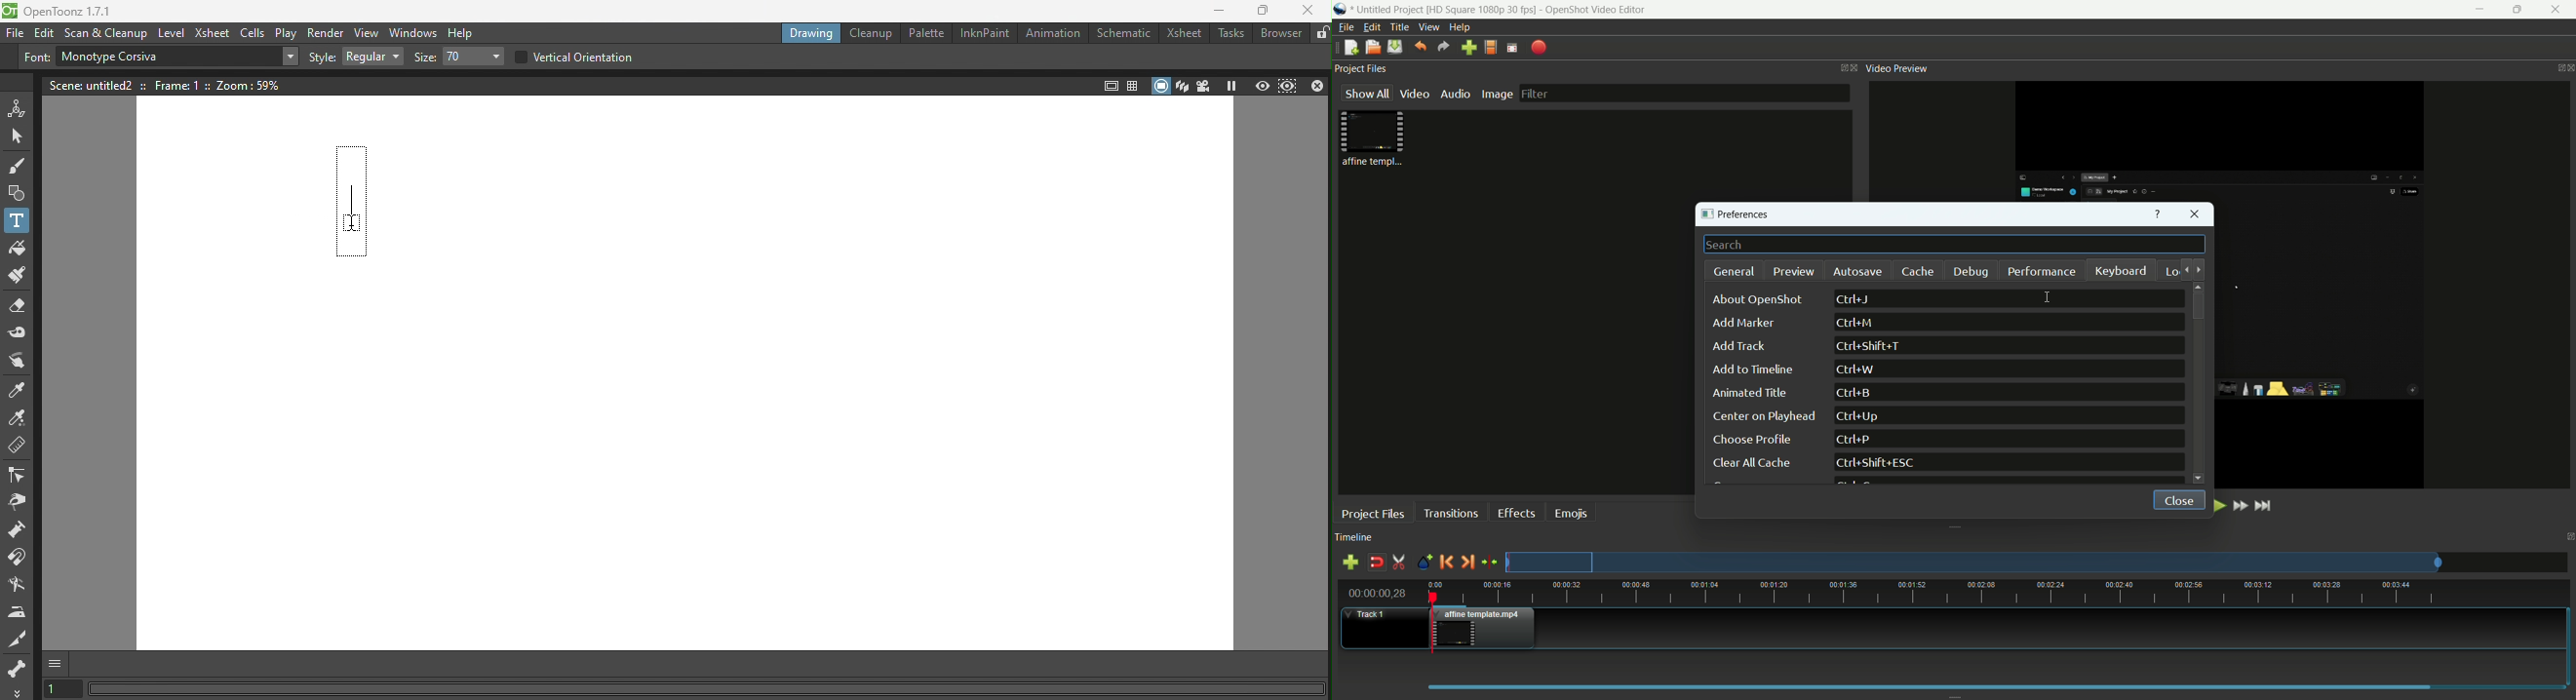 The height and width of the screenshot is (700, 2576). I want to click on Style picker tool, so click(20, 389).